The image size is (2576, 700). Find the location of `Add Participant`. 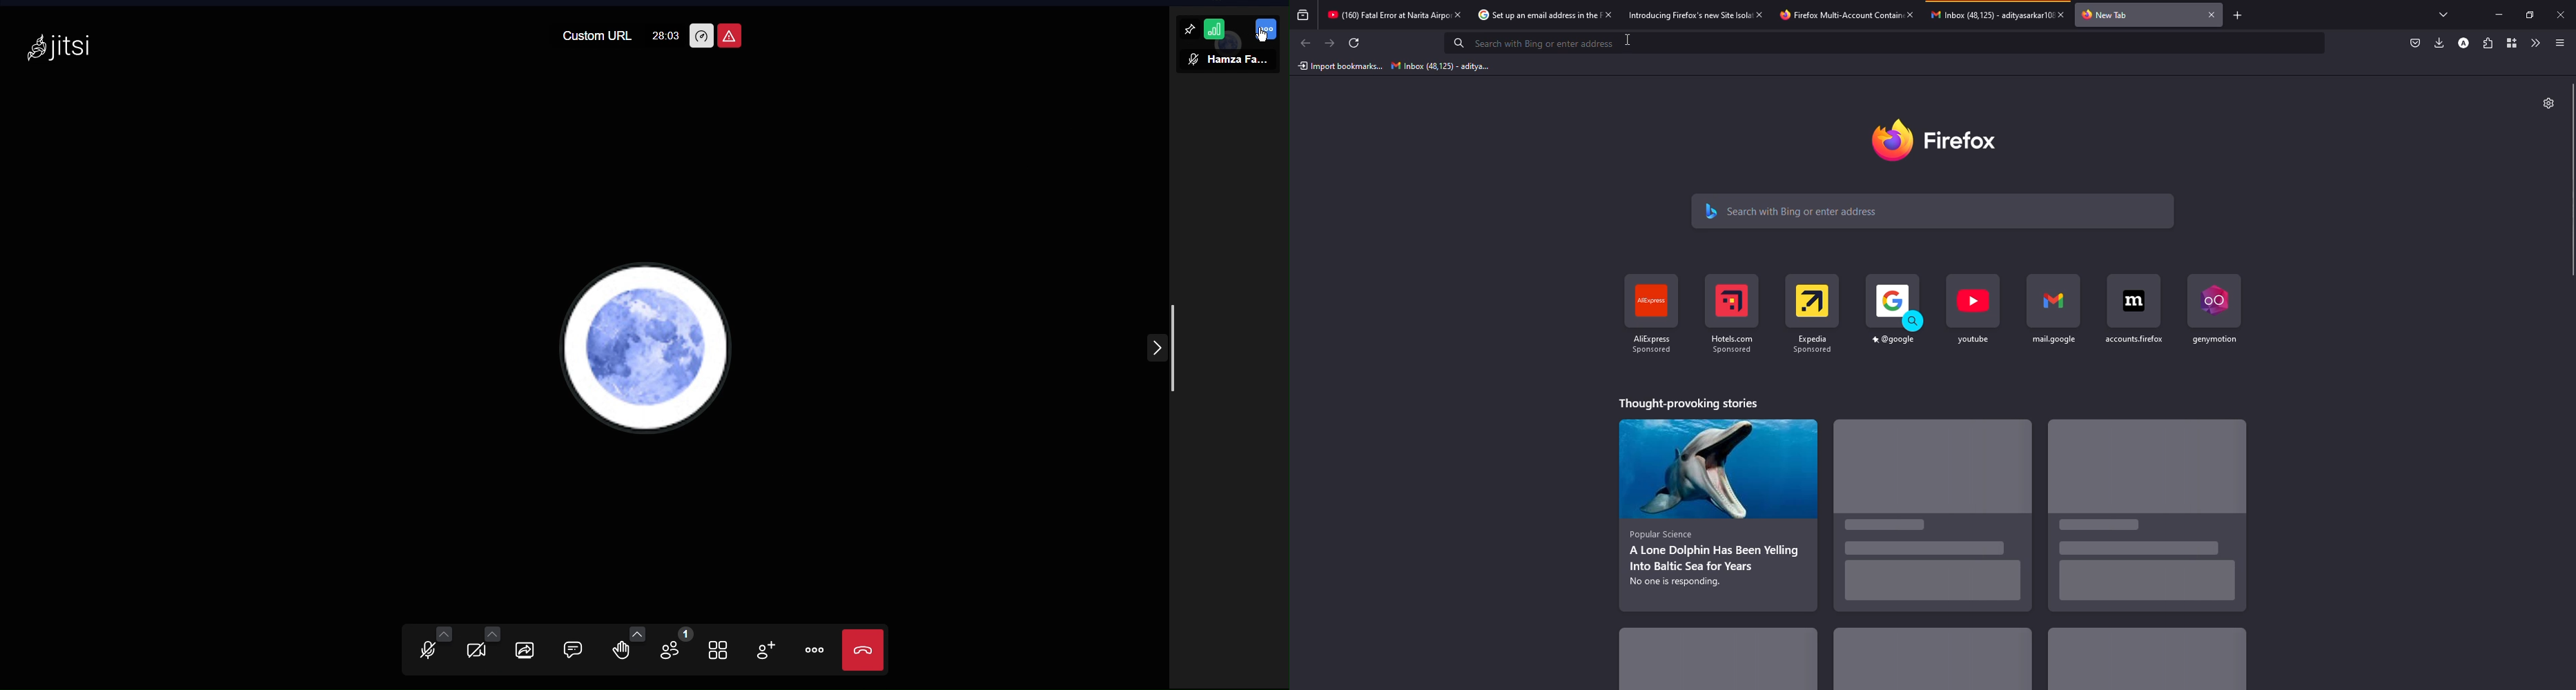

Add Participant is located at coordinates (770, 651).